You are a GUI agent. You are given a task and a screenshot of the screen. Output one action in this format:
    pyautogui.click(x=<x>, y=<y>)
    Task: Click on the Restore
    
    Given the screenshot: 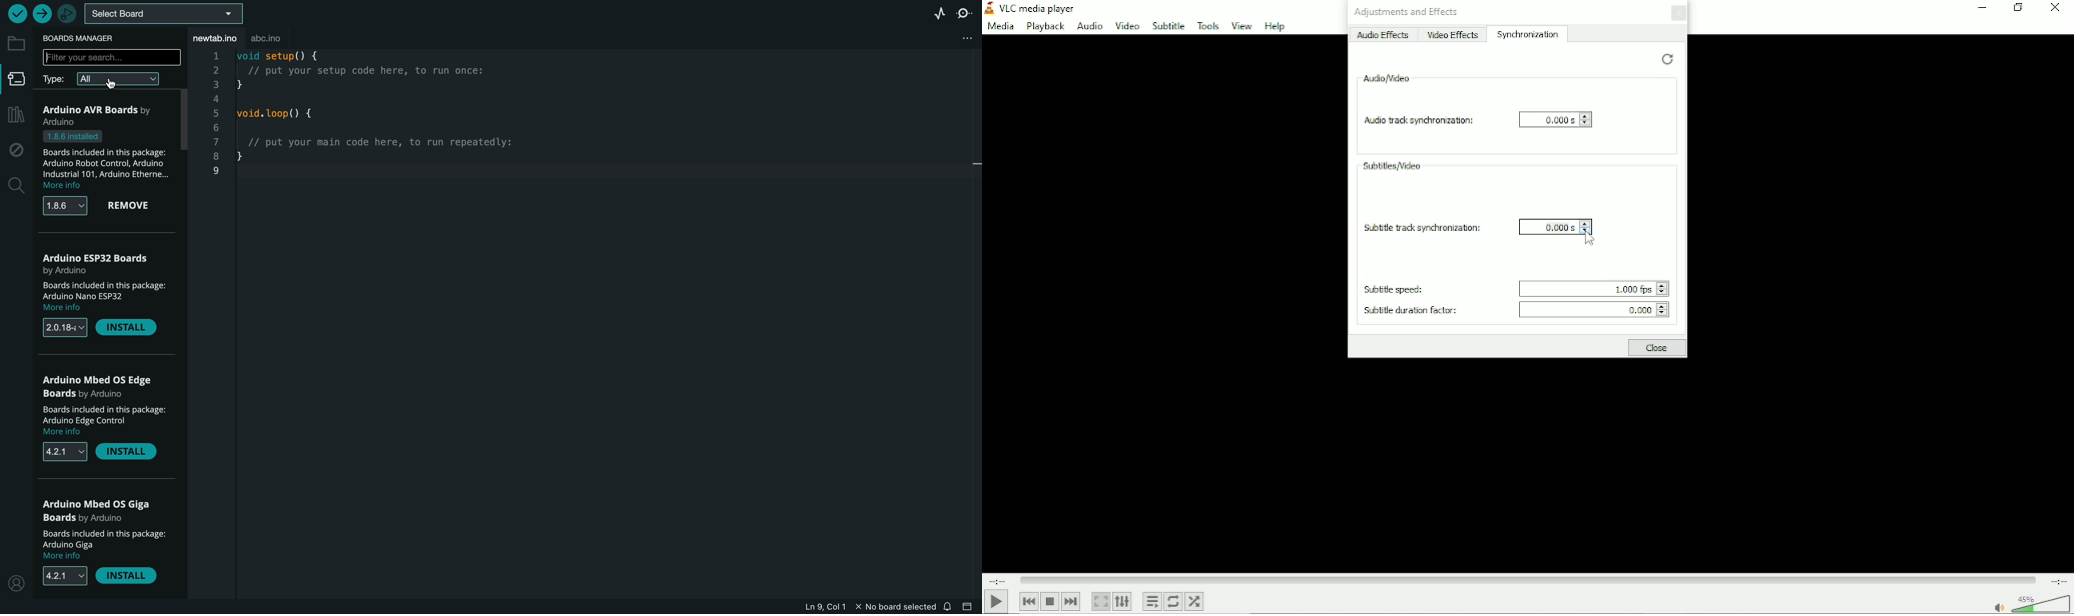 What is the action you would take?
    pyautogui.click(x=1668, y=59)
    